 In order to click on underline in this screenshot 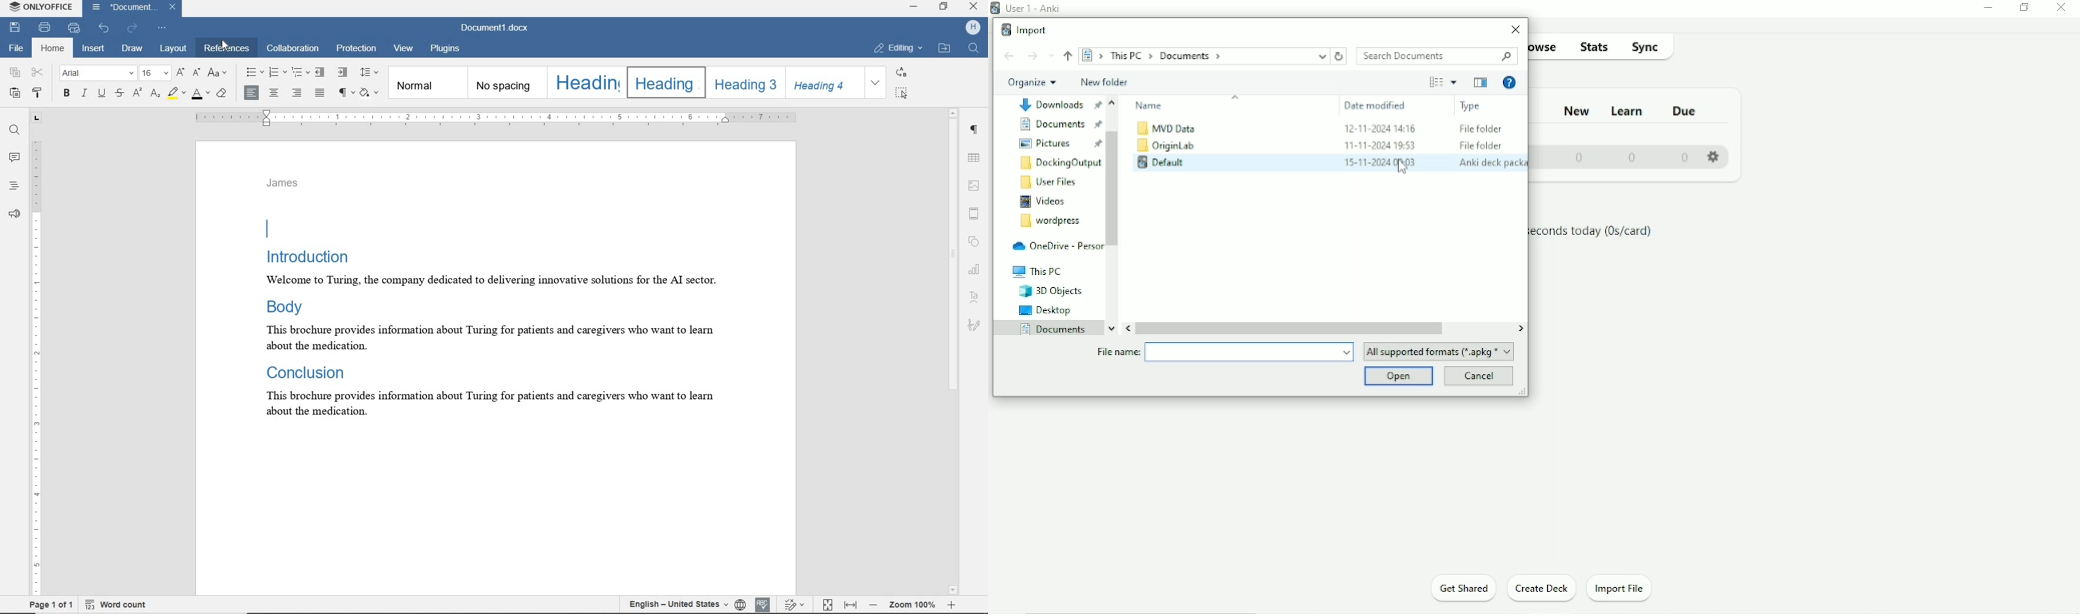, I will do `click(102, 94)`.